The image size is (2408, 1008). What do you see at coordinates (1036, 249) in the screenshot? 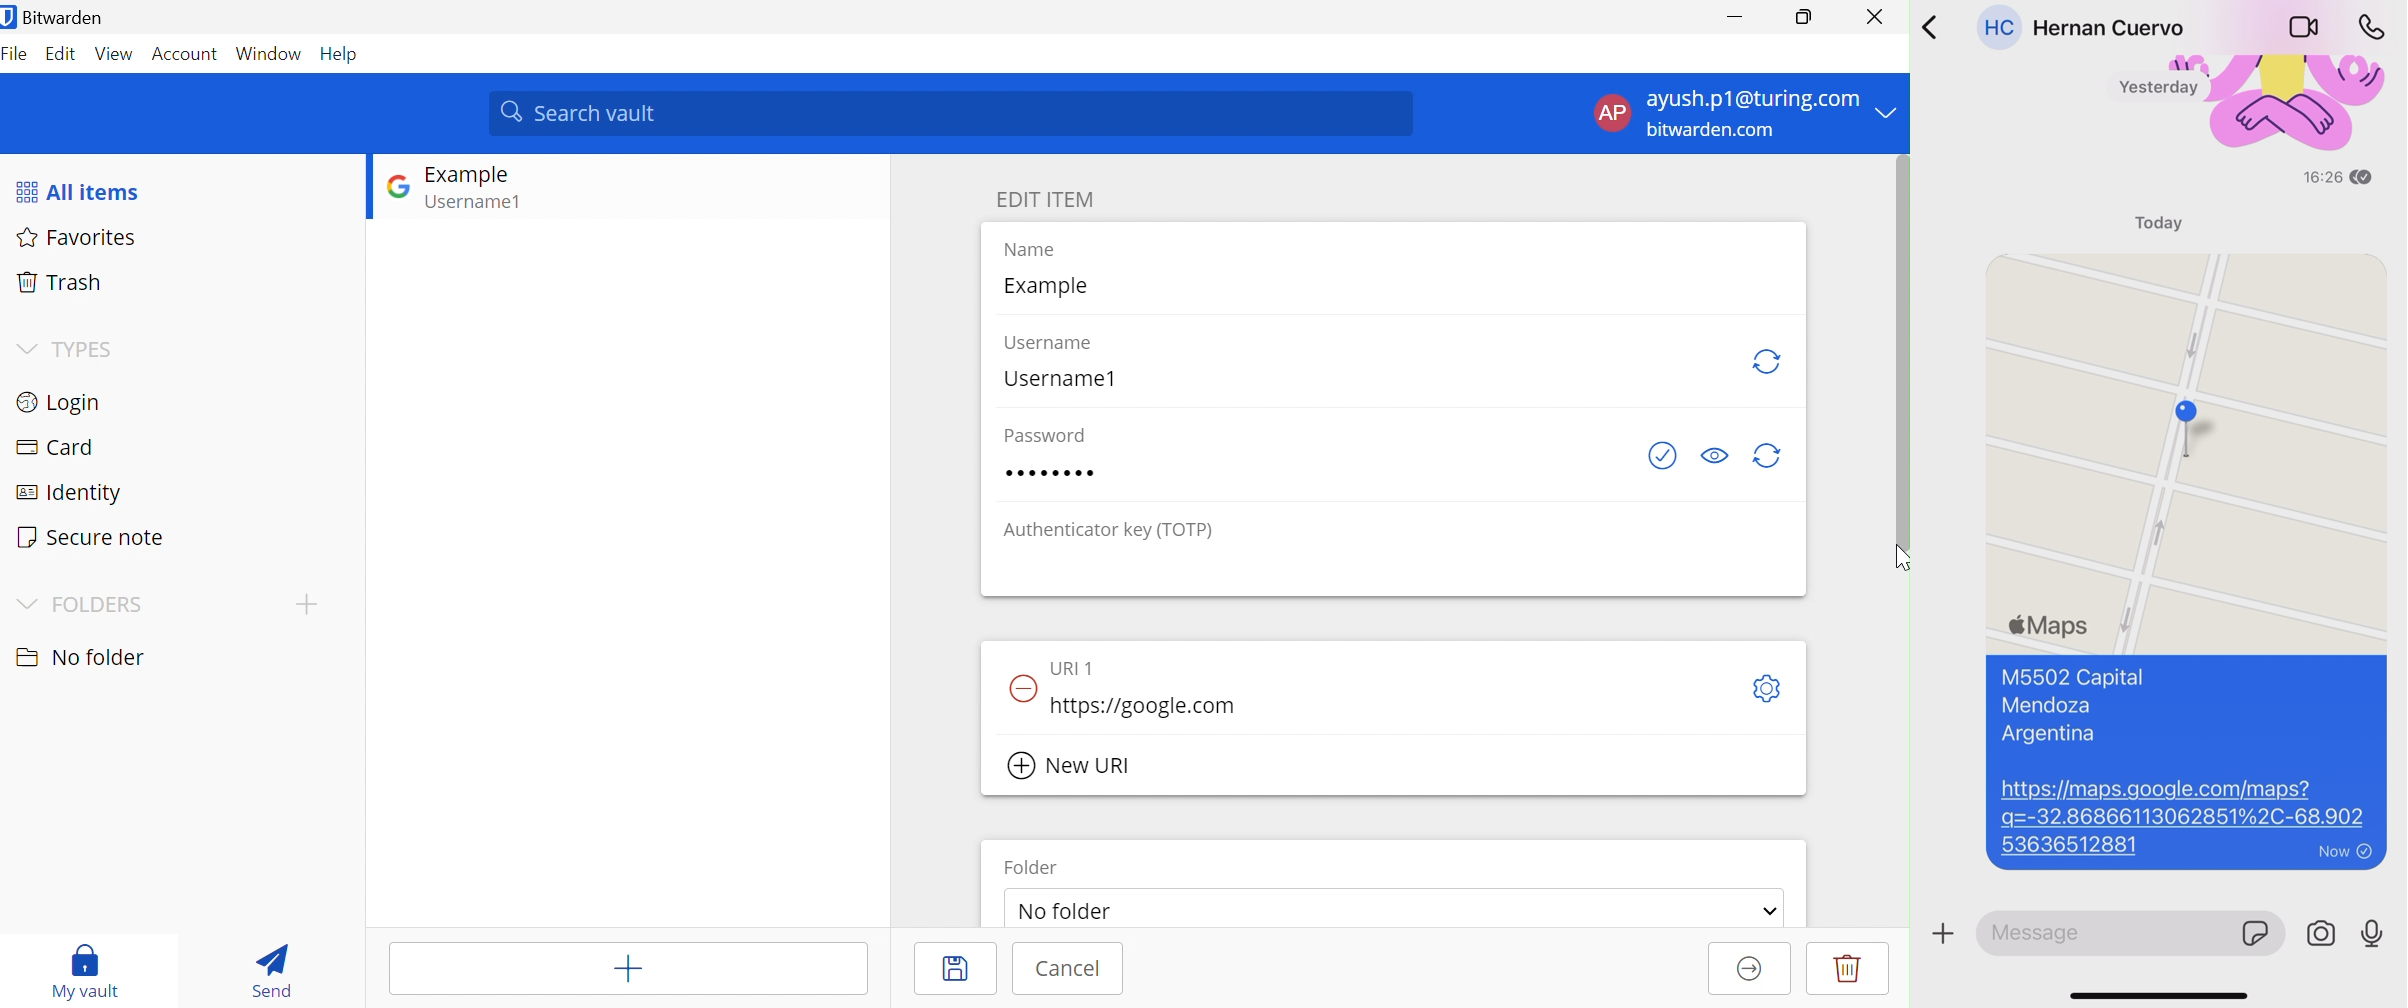
I see `Name` at bounding box center [1036, 249].